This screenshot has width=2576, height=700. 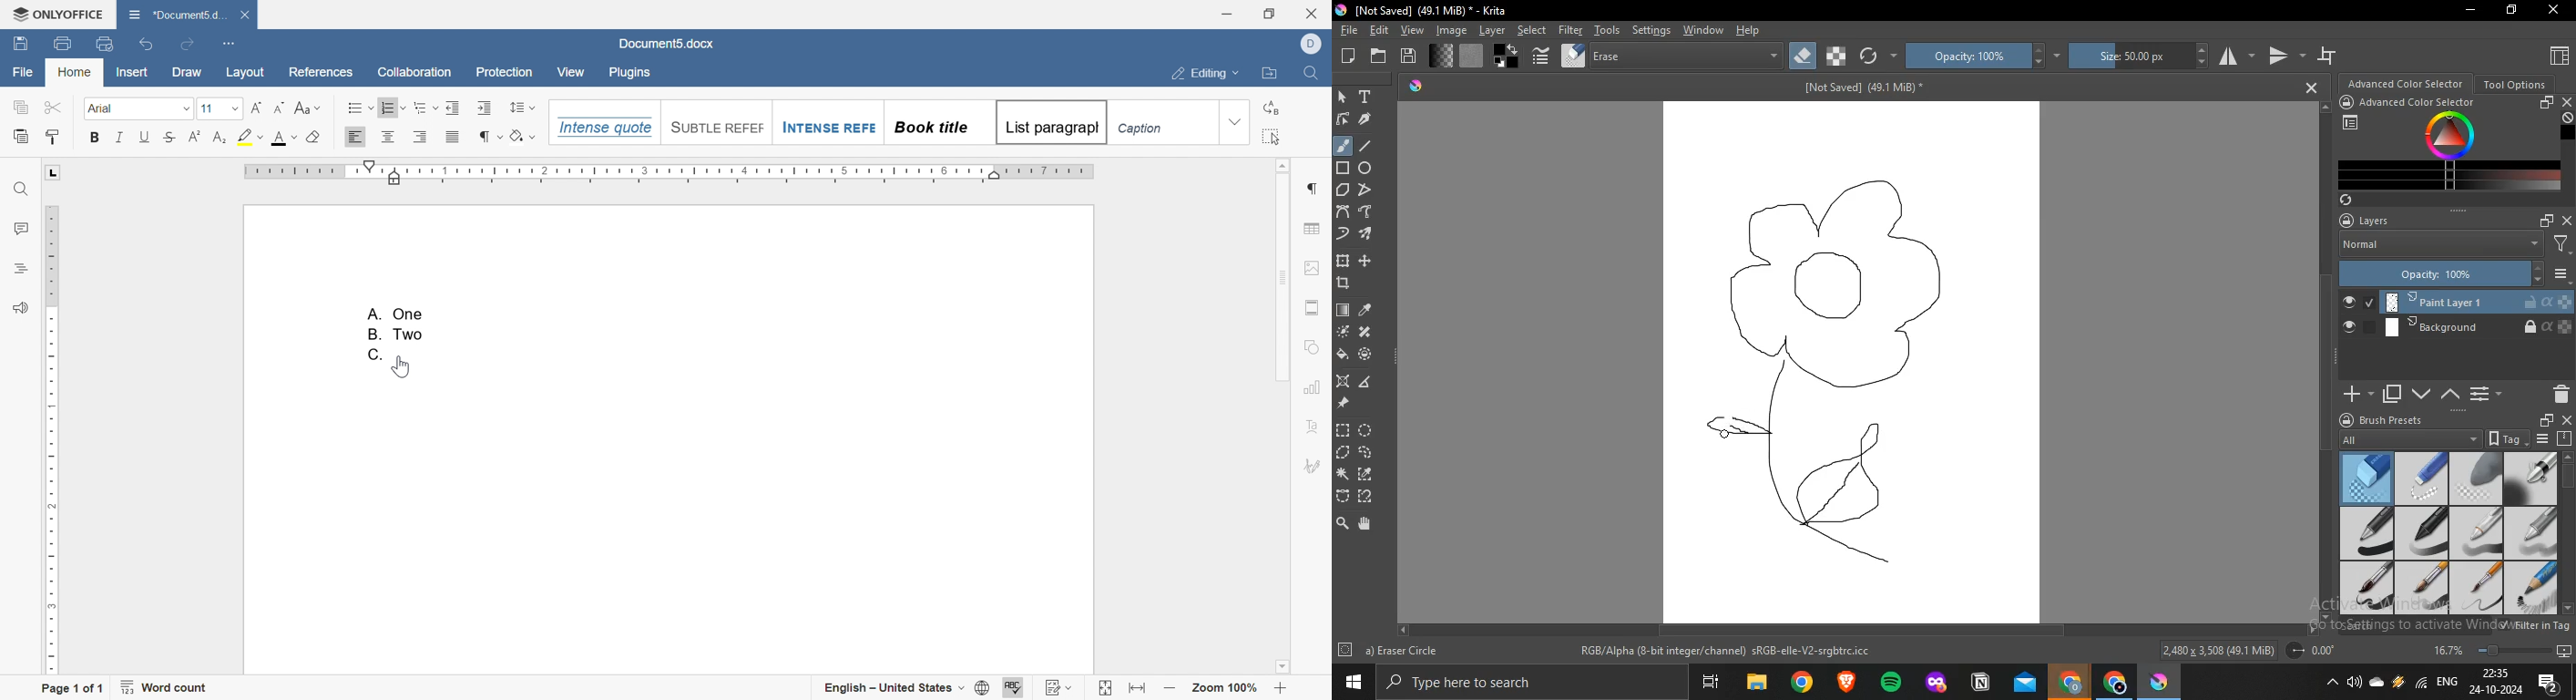 I want to click on Options, so click(x=2562, y=274).